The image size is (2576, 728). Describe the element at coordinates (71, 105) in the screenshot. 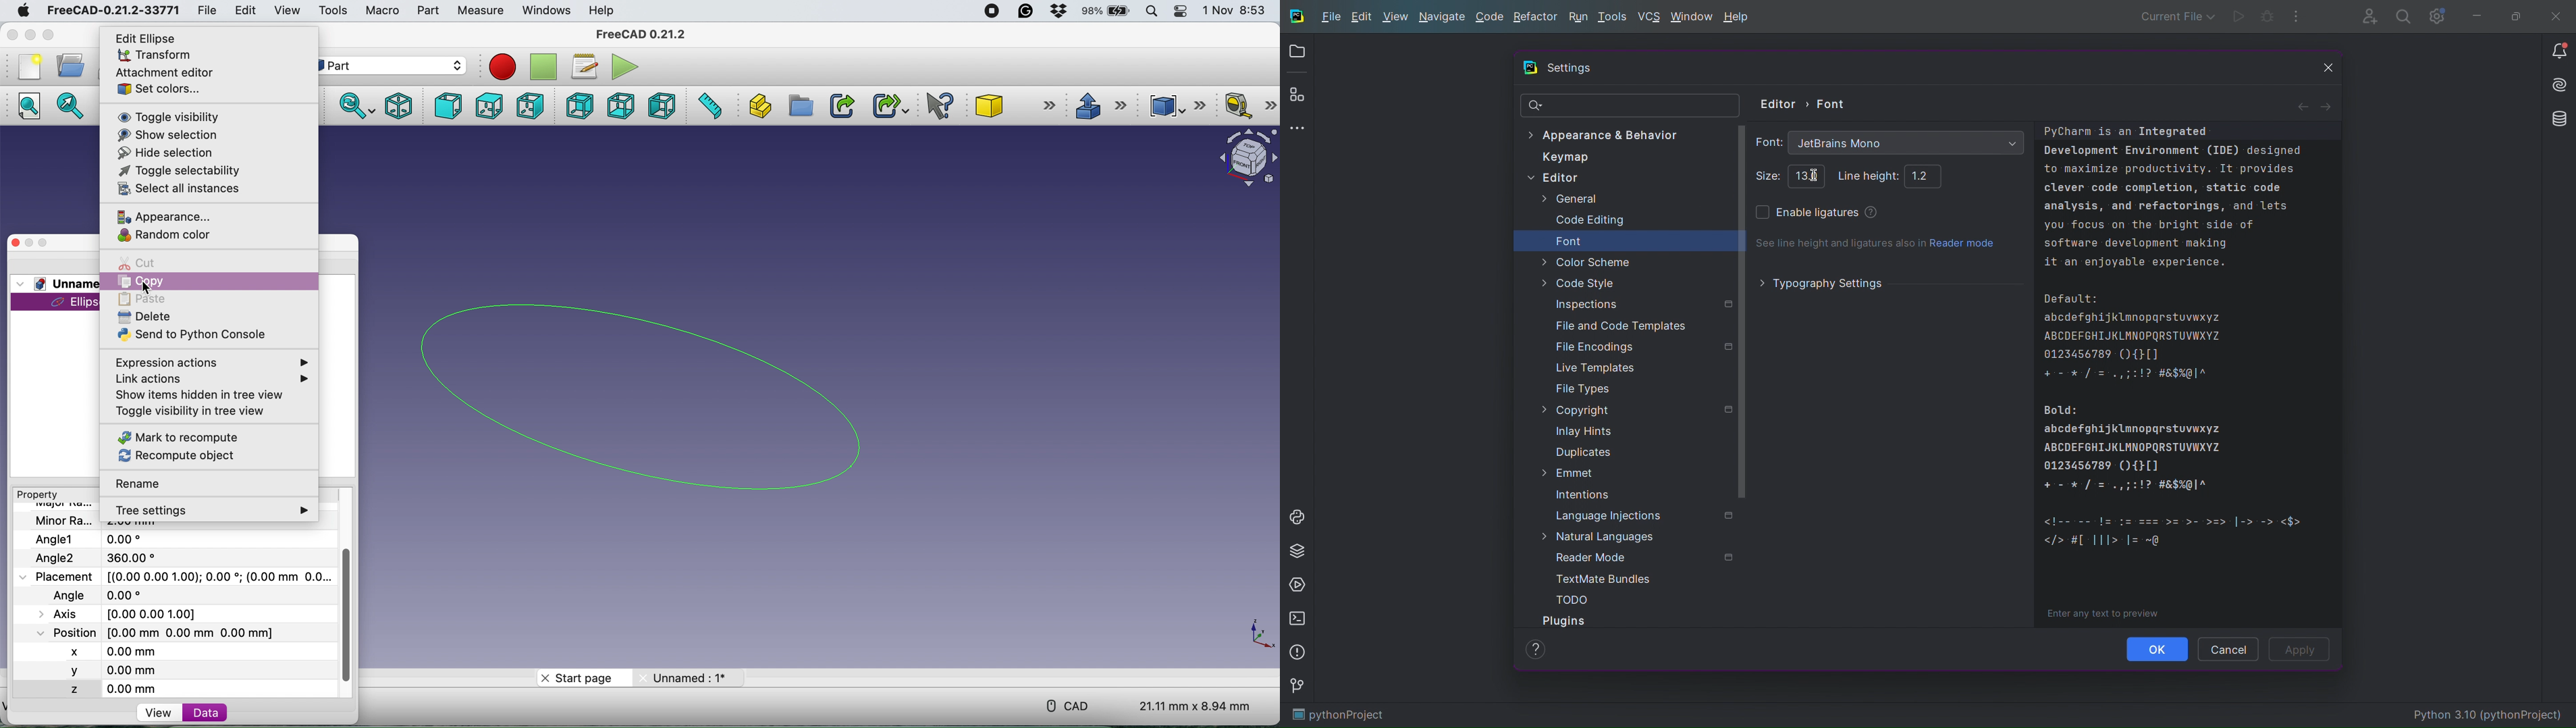

I see `fit selection` at that location.